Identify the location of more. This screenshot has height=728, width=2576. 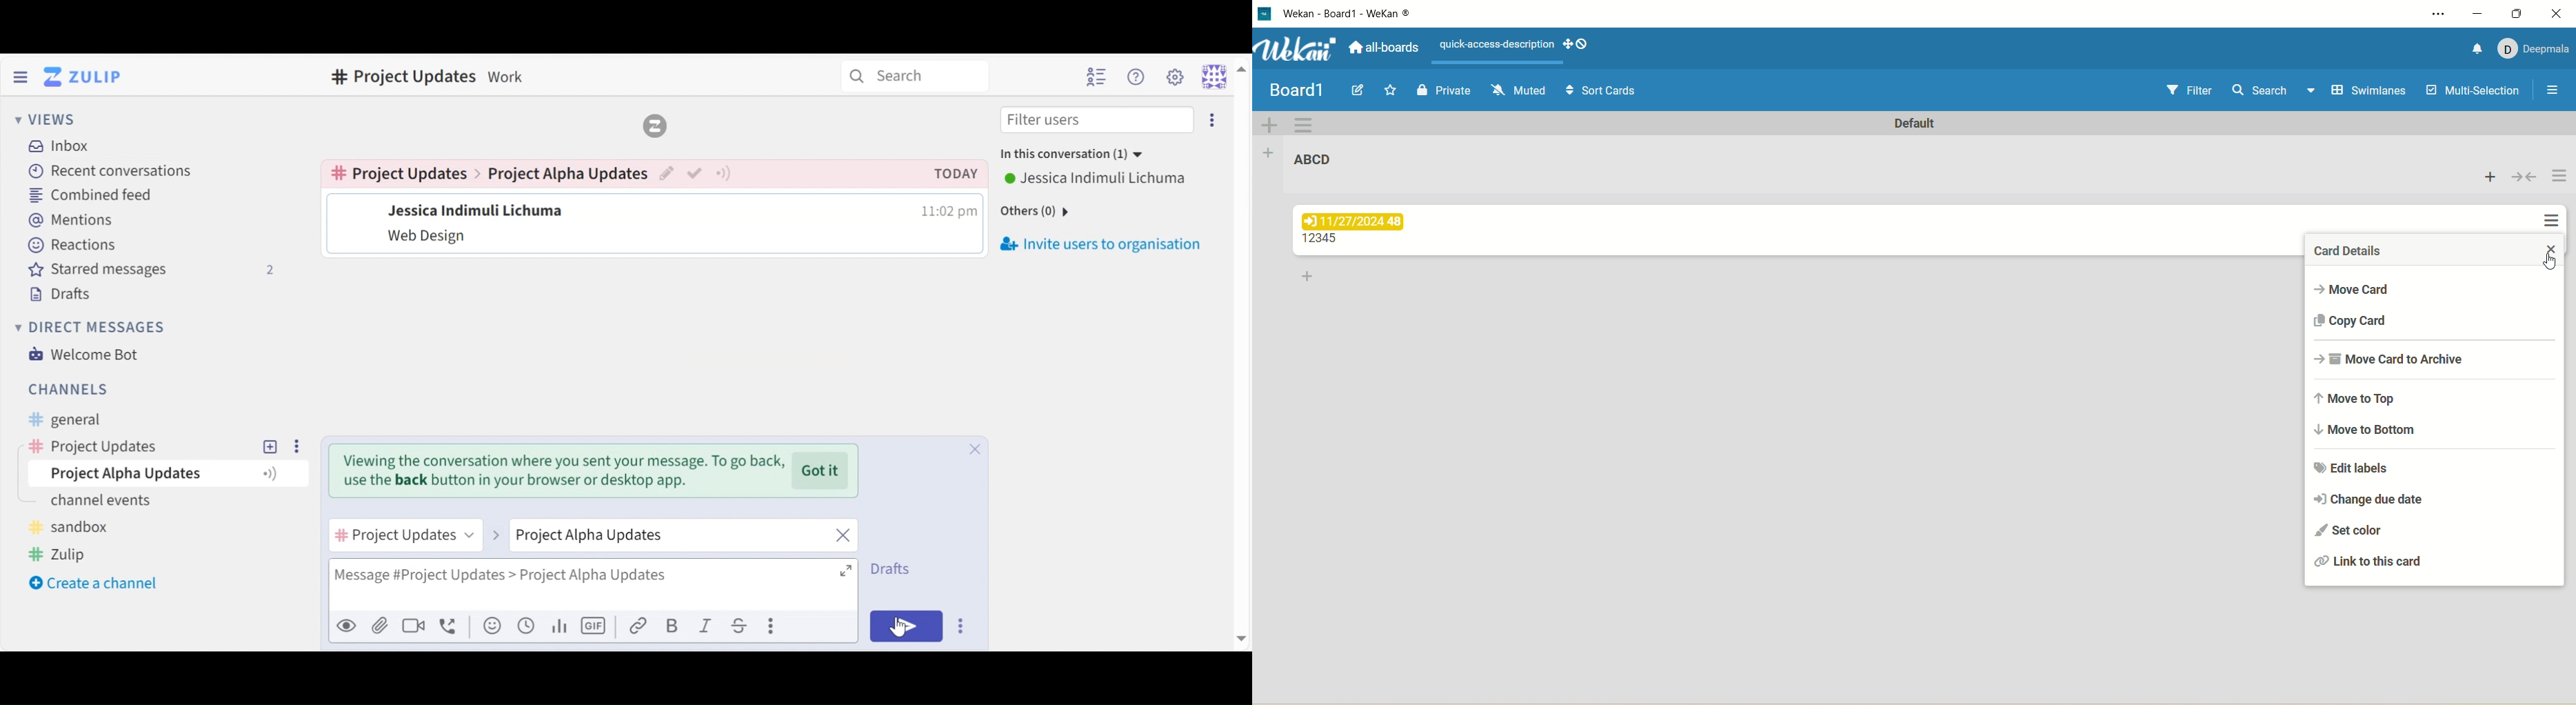
(297, 443).